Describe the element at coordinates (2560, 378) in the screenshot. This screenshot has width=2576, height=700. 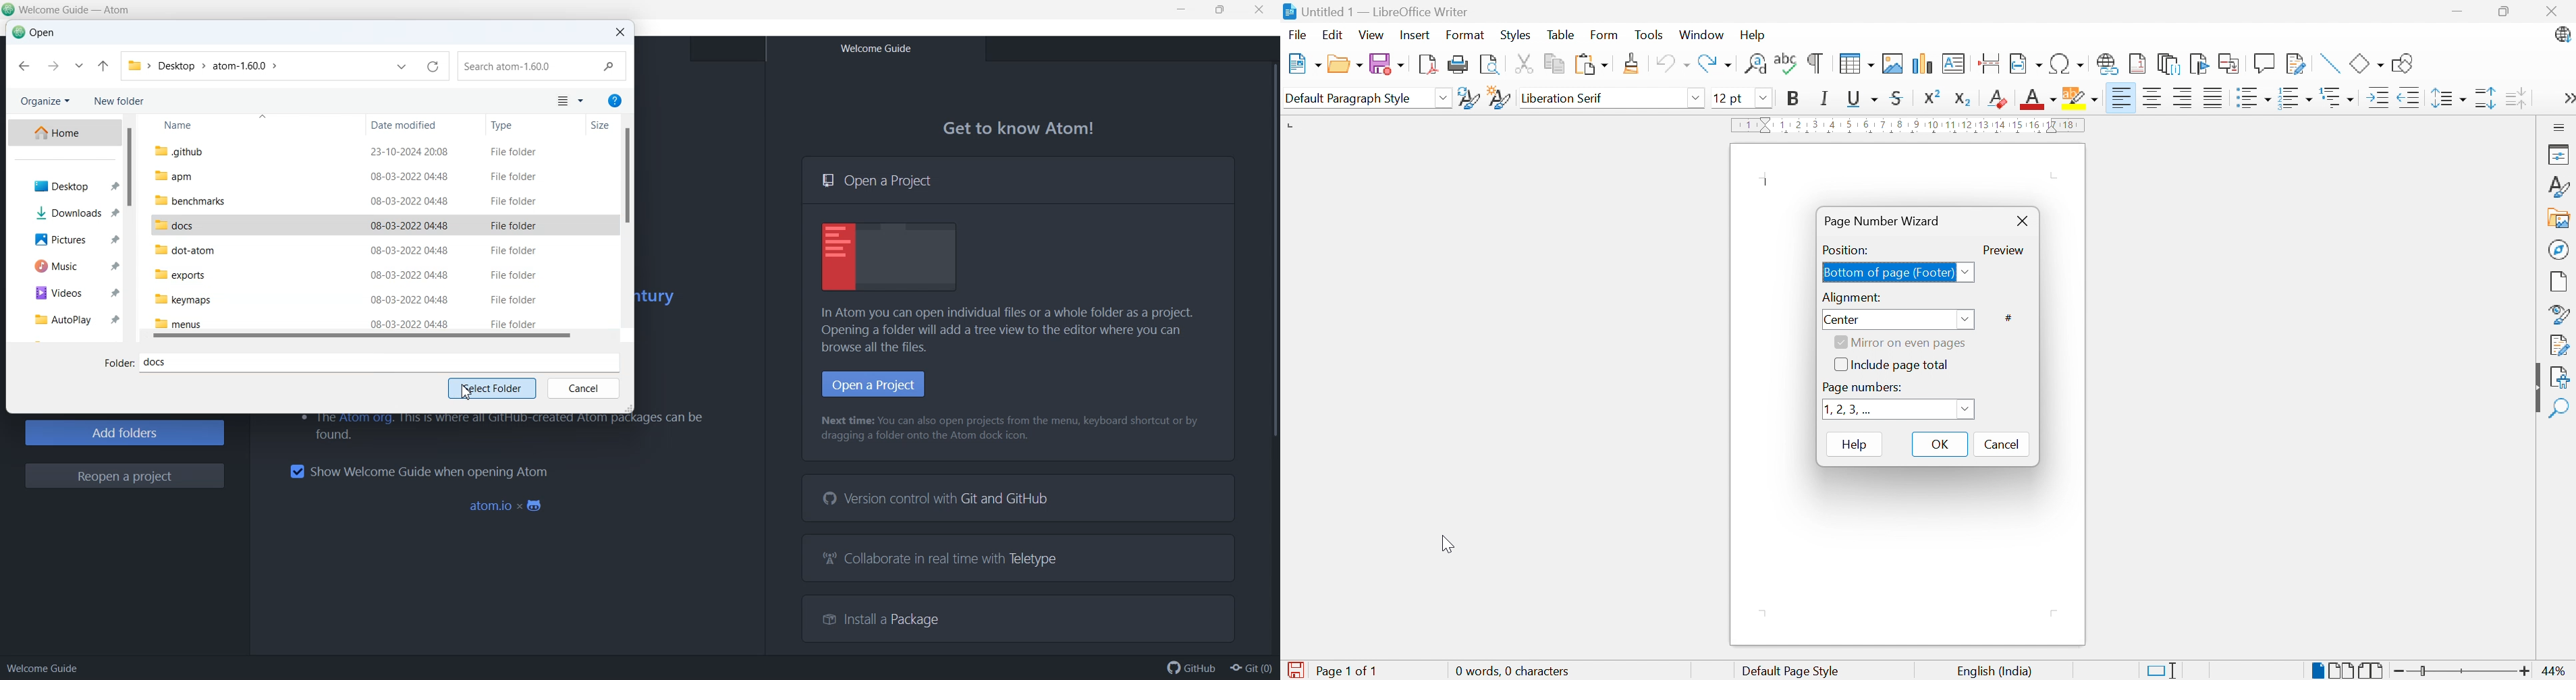
I see `Accessibility check` at that location.